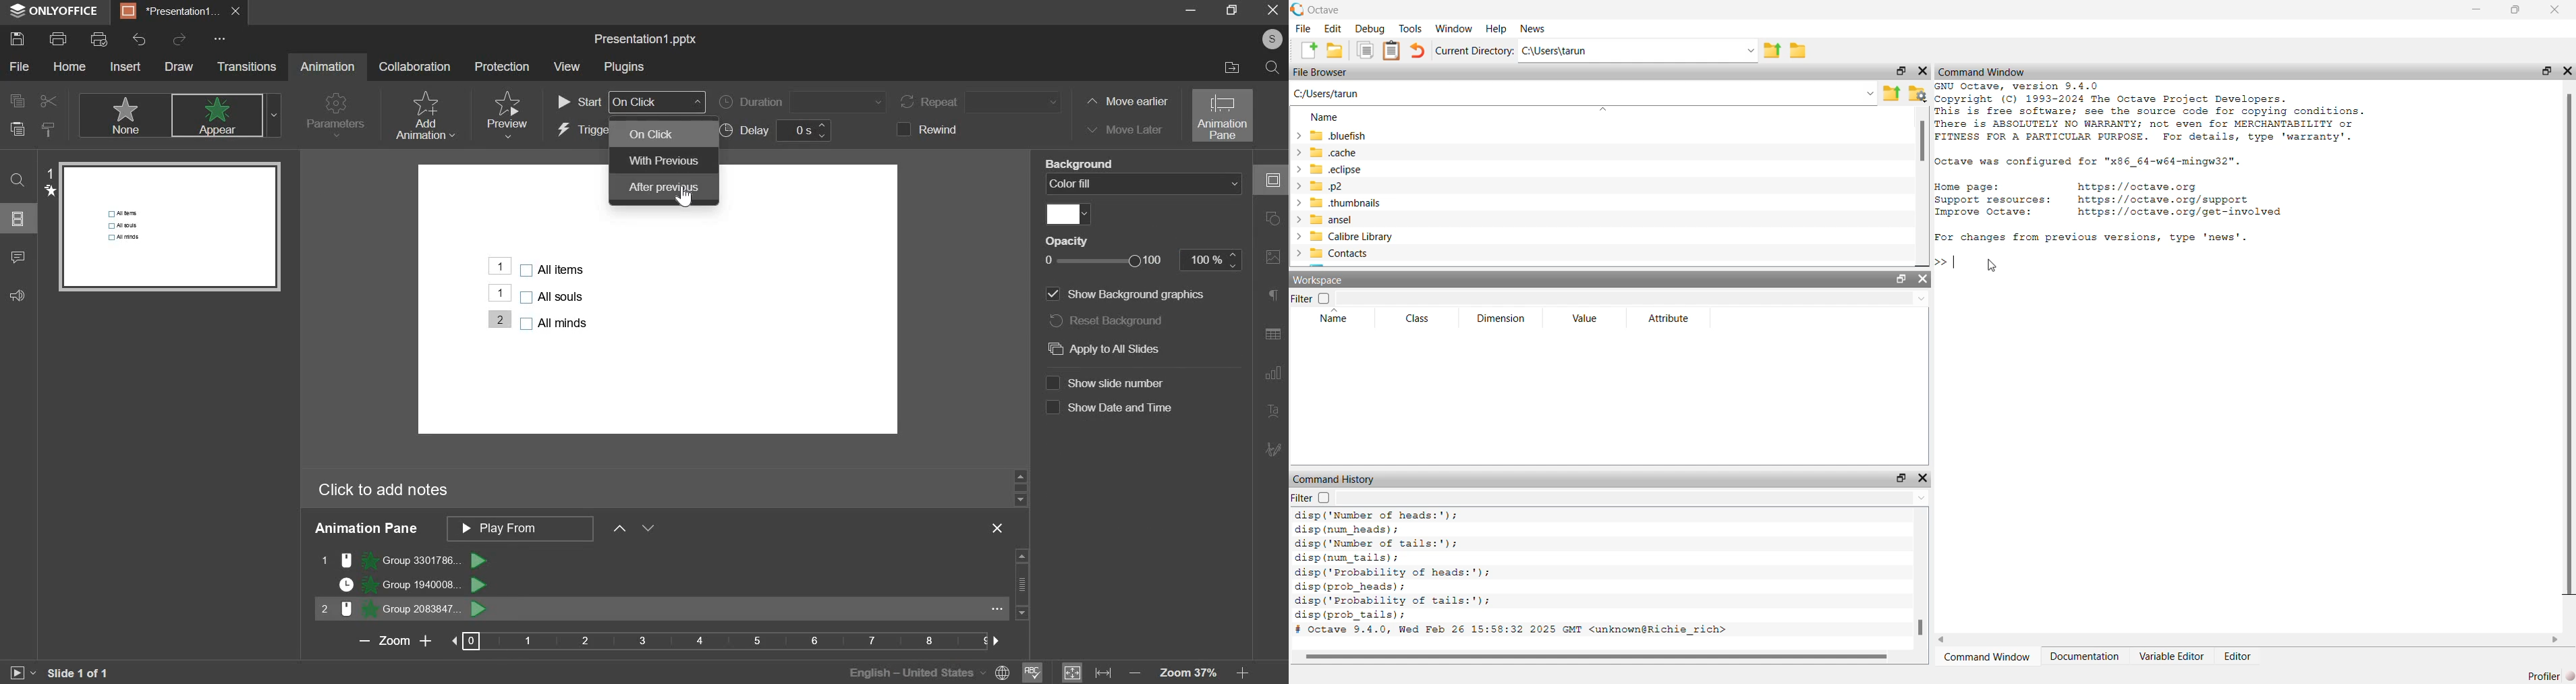 This screenshot has height=700, width=2576. I want to click on minimize, so click(1188, 13).